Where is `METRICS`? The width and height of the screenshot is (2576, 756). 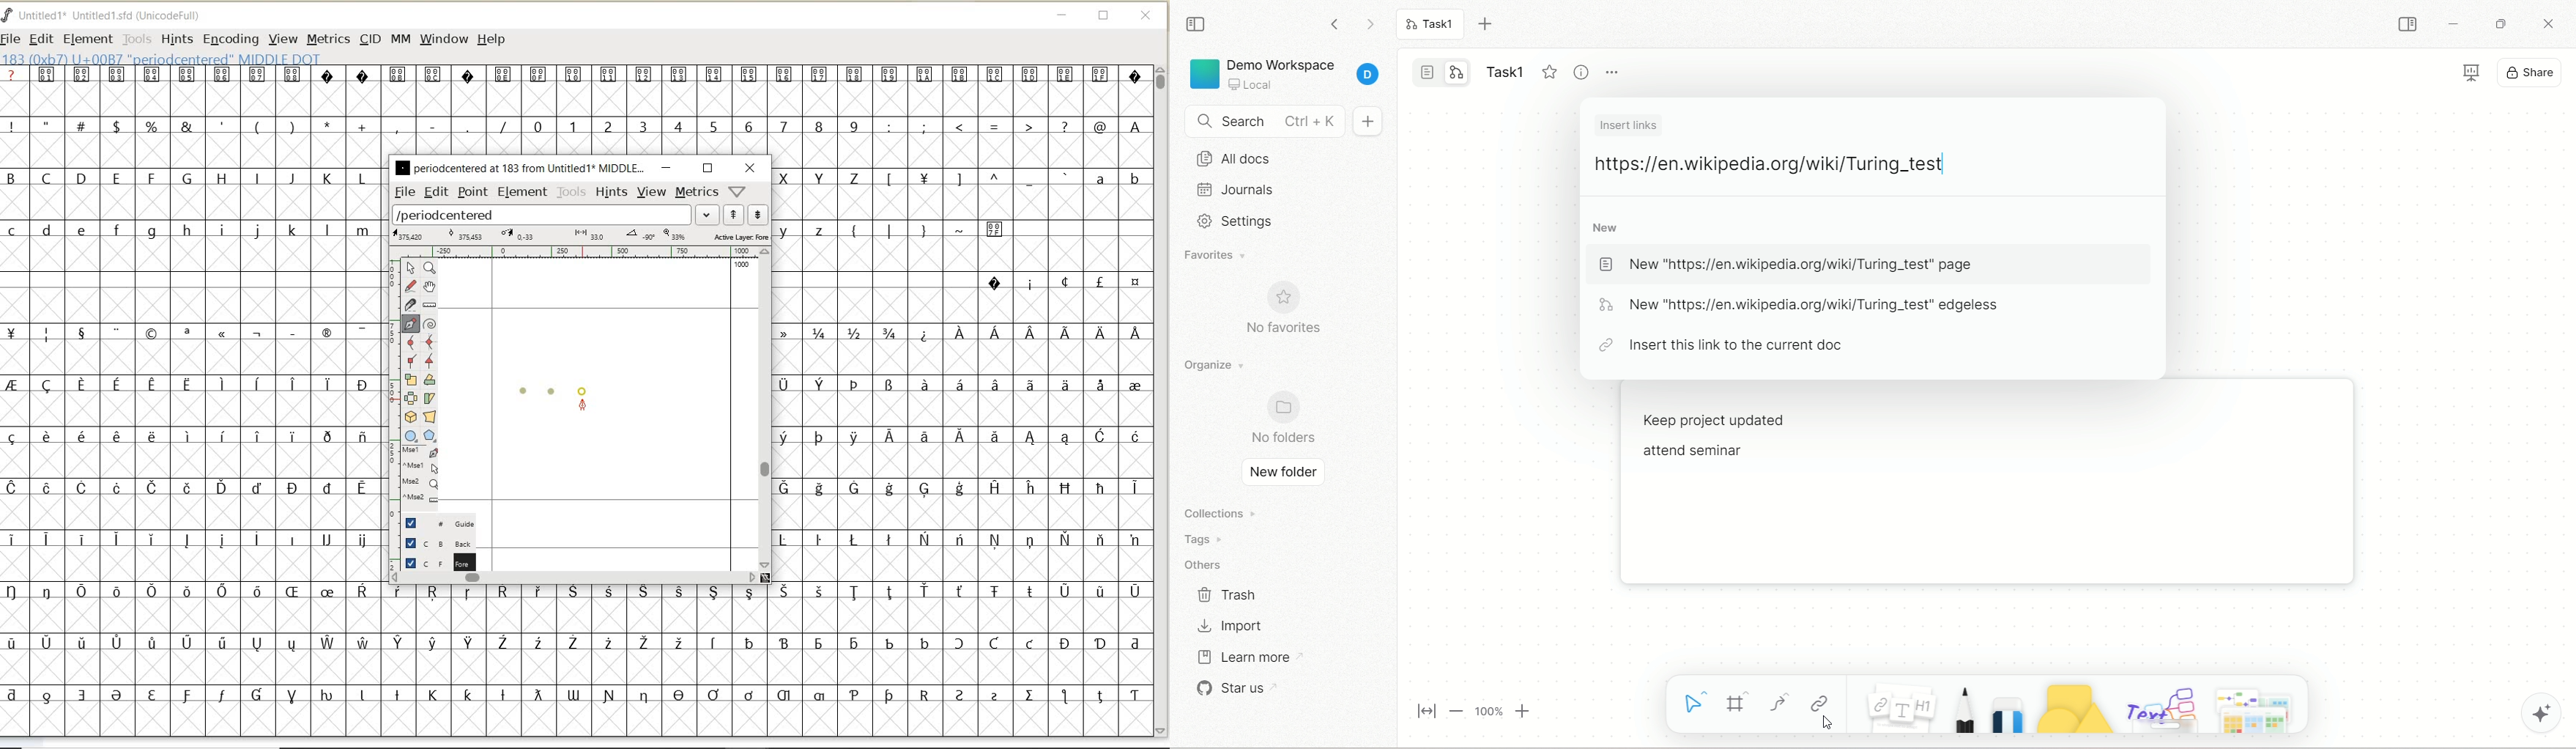
METRICS is located at coordinates (328, 39).